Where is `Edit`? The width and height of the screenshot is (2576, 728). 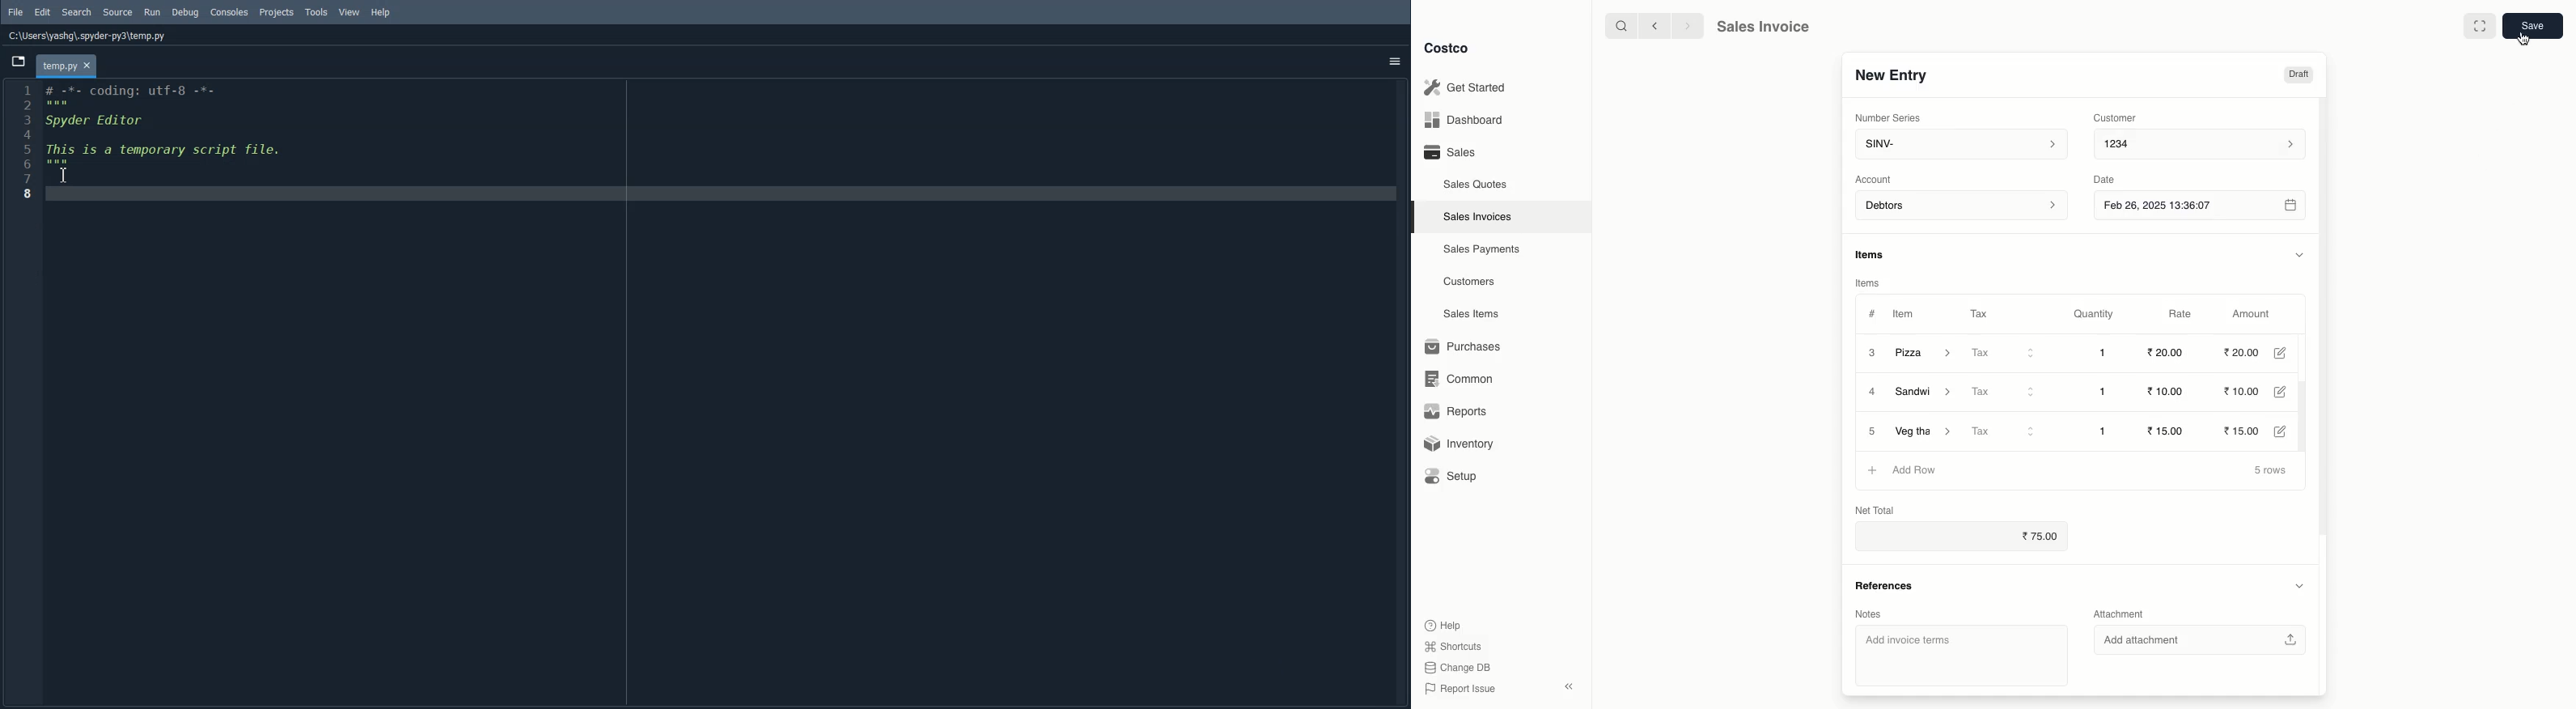
Edit is located at coordinates (2286, 353).